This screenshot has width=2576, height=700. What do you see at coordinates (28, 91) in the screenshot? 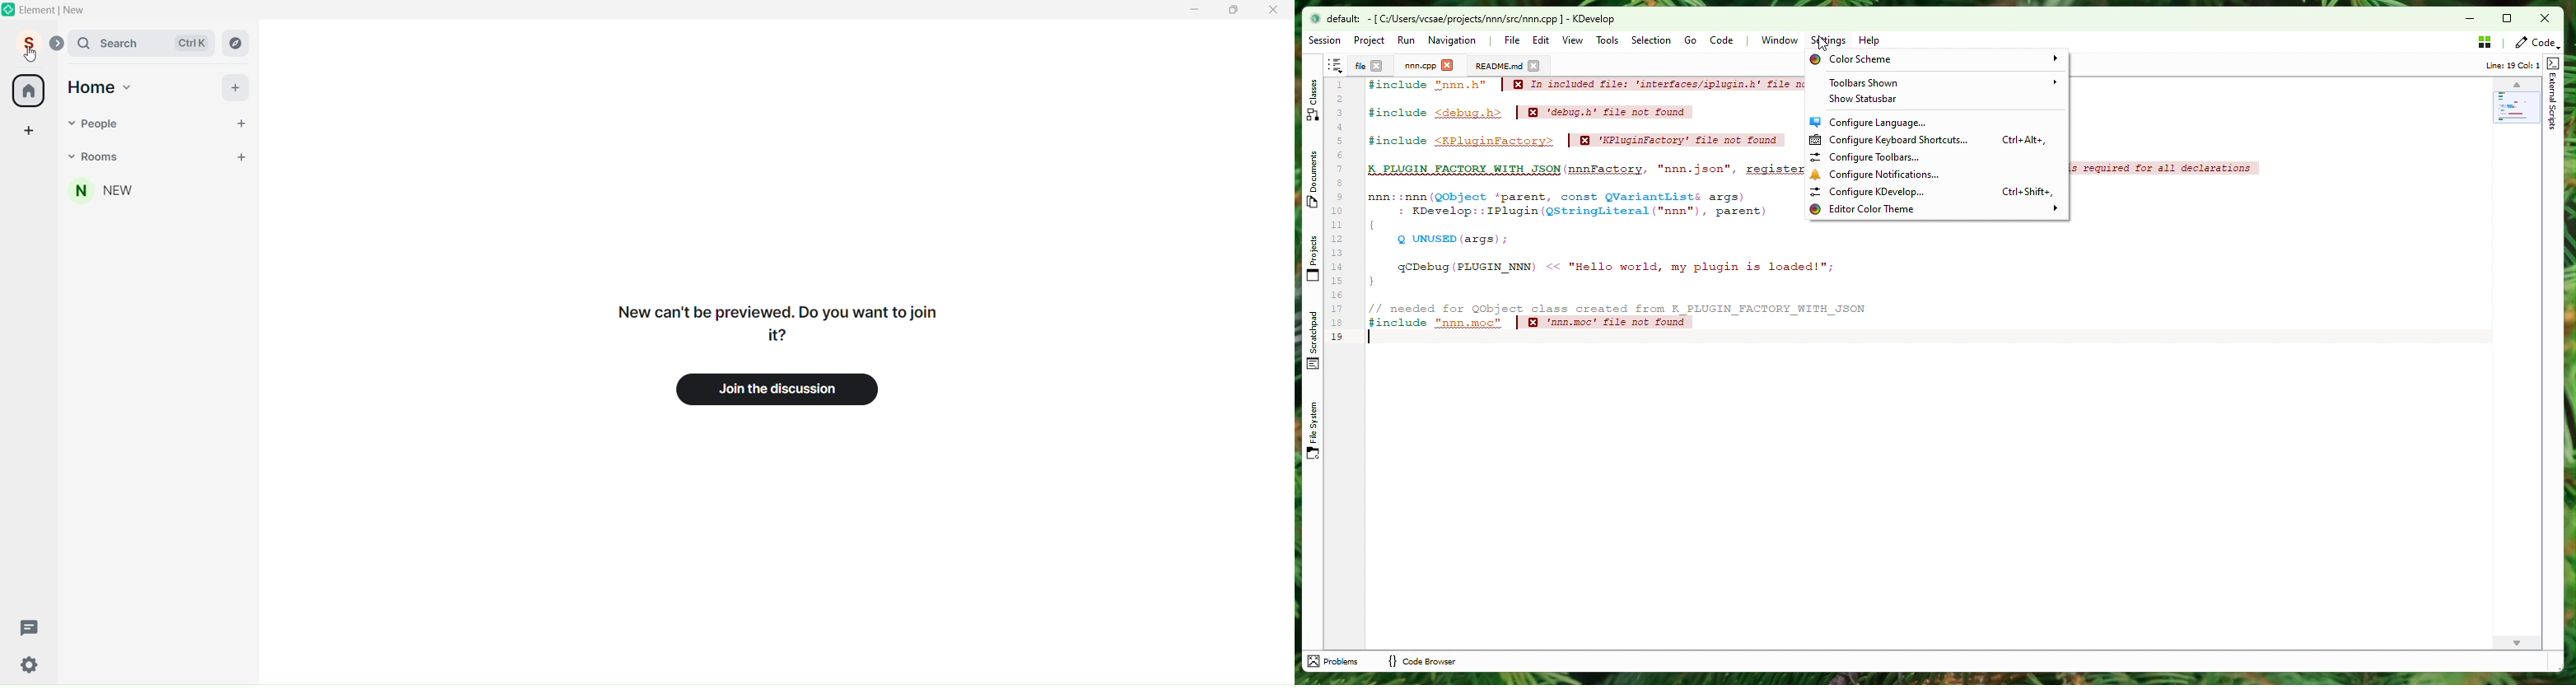
I see `Home` at bounding box center [28, 91].